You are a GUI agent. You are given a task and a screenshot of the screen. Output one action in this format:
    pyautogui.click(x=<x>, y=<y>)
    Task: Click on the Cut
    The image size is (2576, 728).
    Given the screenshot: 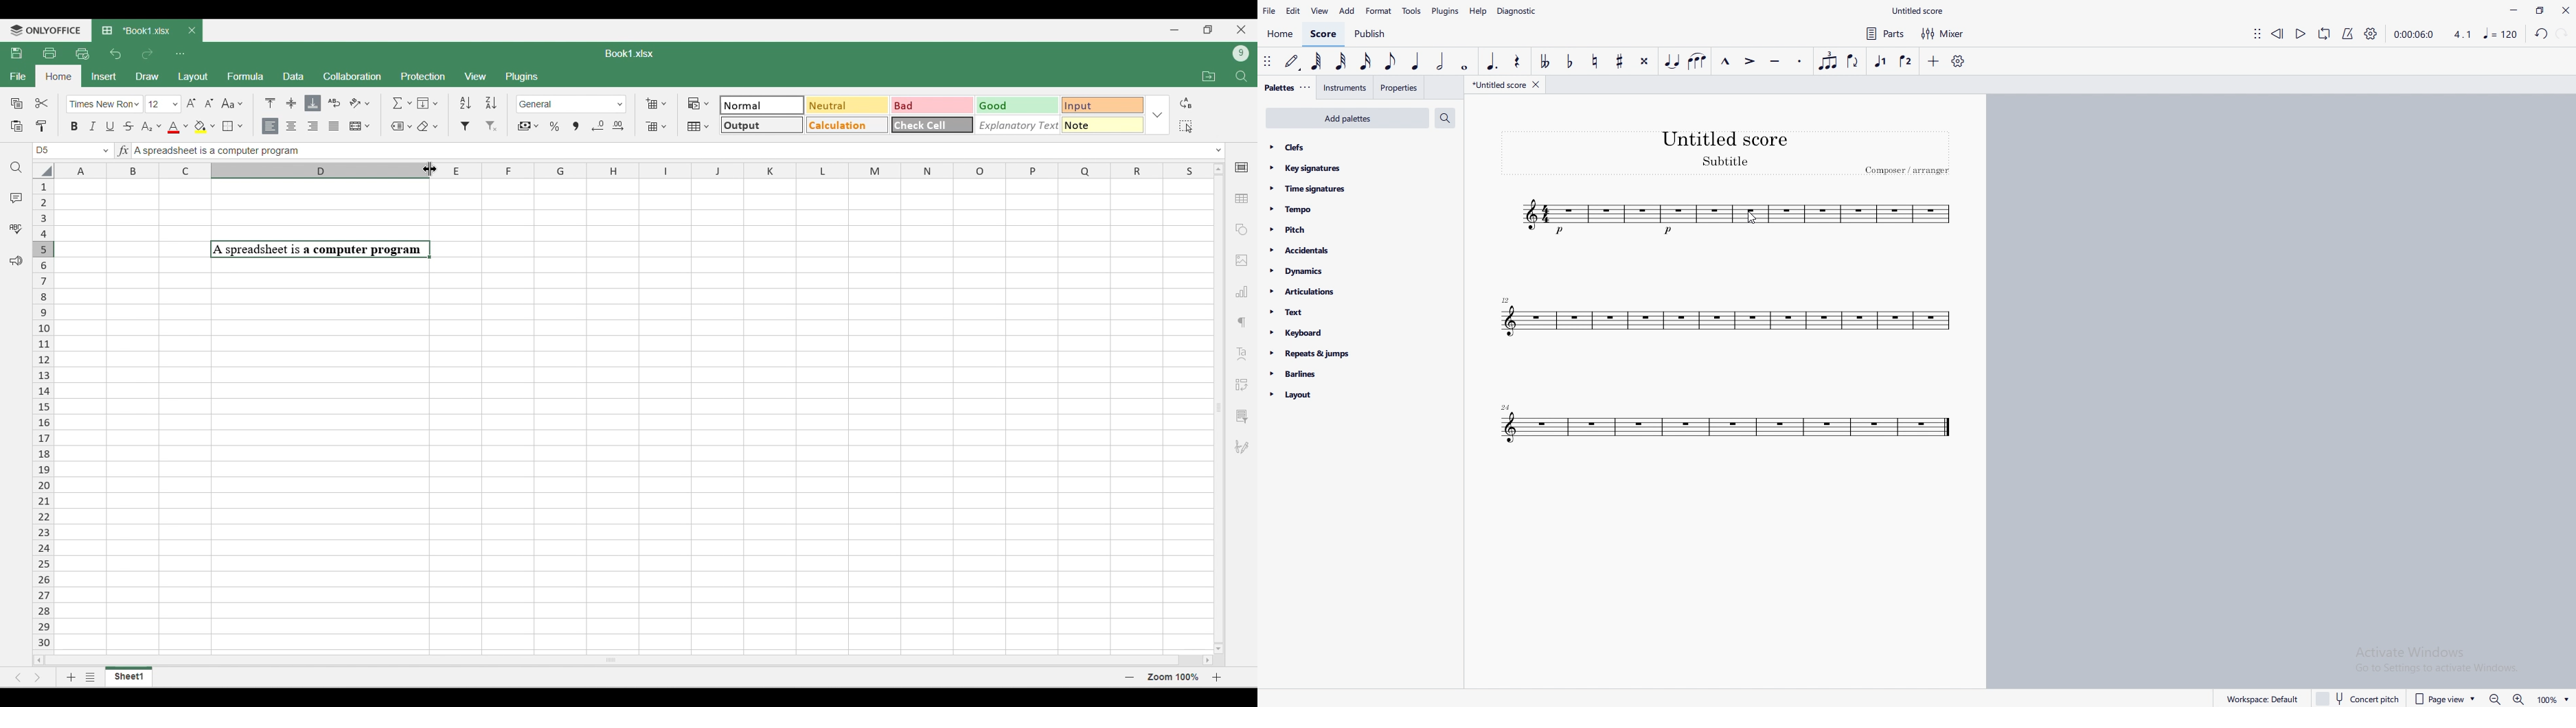 What is the action you would take?
    pyautogui.click(x=43, y=103)
    